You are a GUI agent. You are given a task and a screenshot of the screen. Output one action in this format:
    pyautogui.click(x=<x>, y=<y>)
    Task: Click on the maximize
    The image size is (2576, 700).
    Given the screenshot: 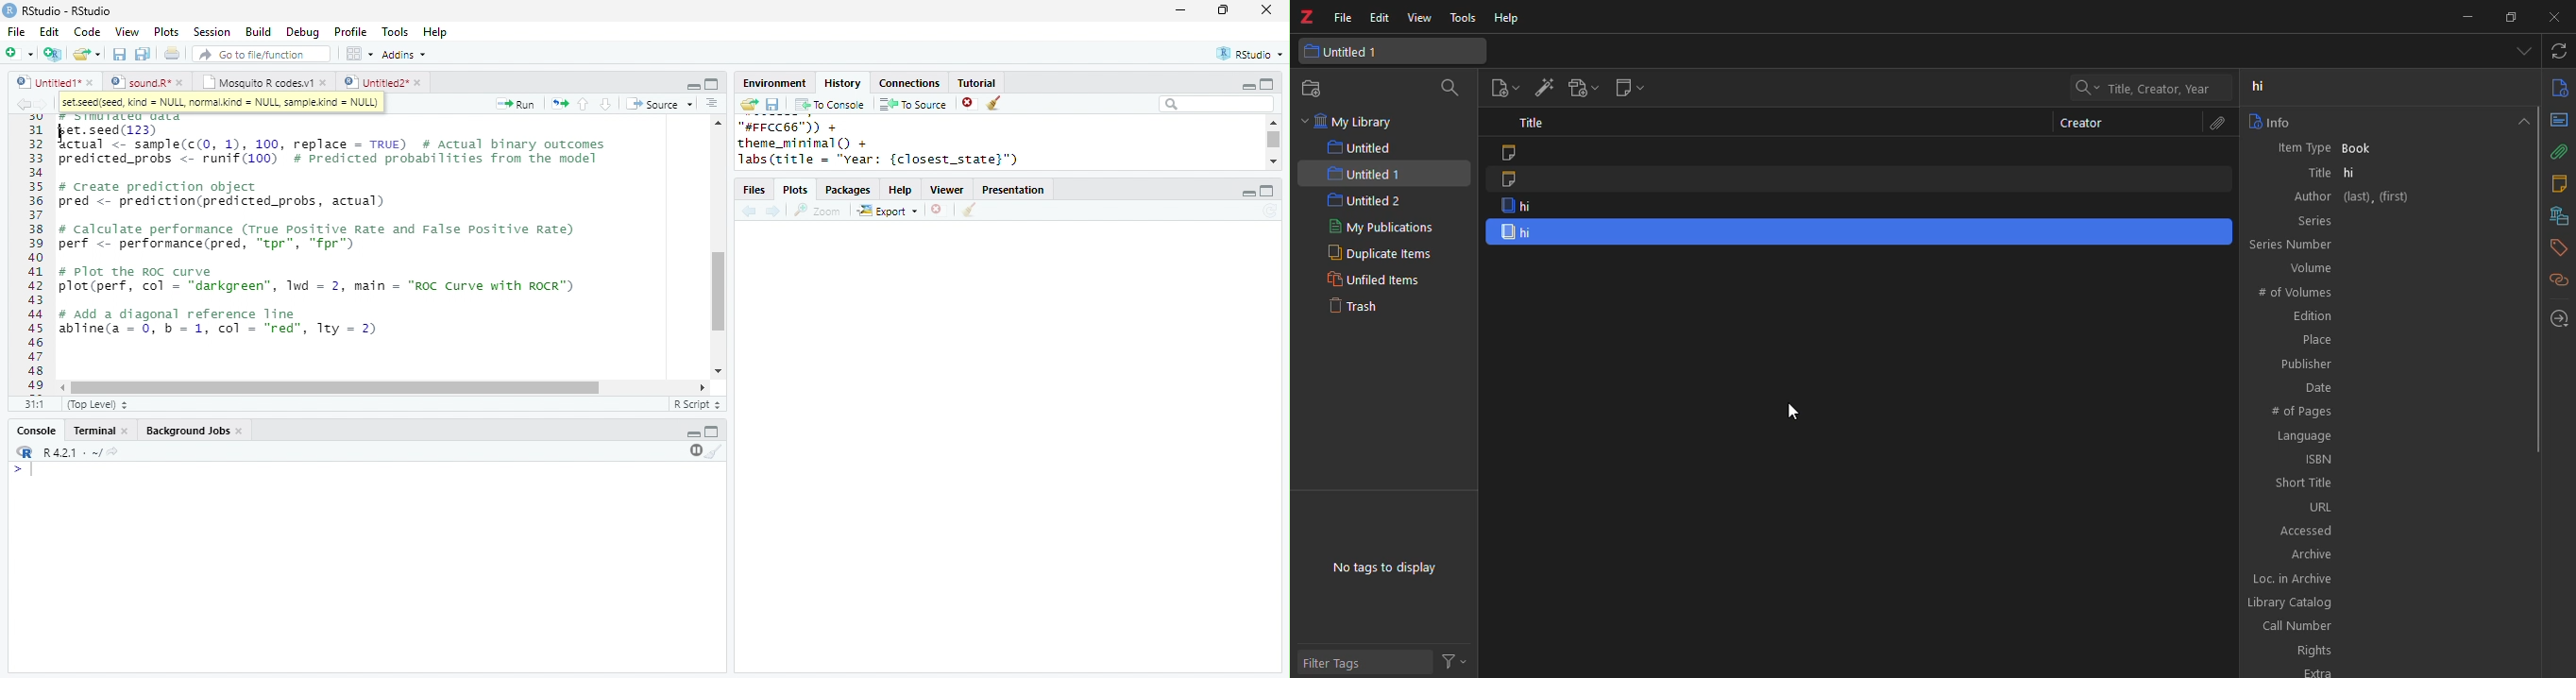 What is the action you would take?
    pyautogui.click(x=1267, y=191)
    